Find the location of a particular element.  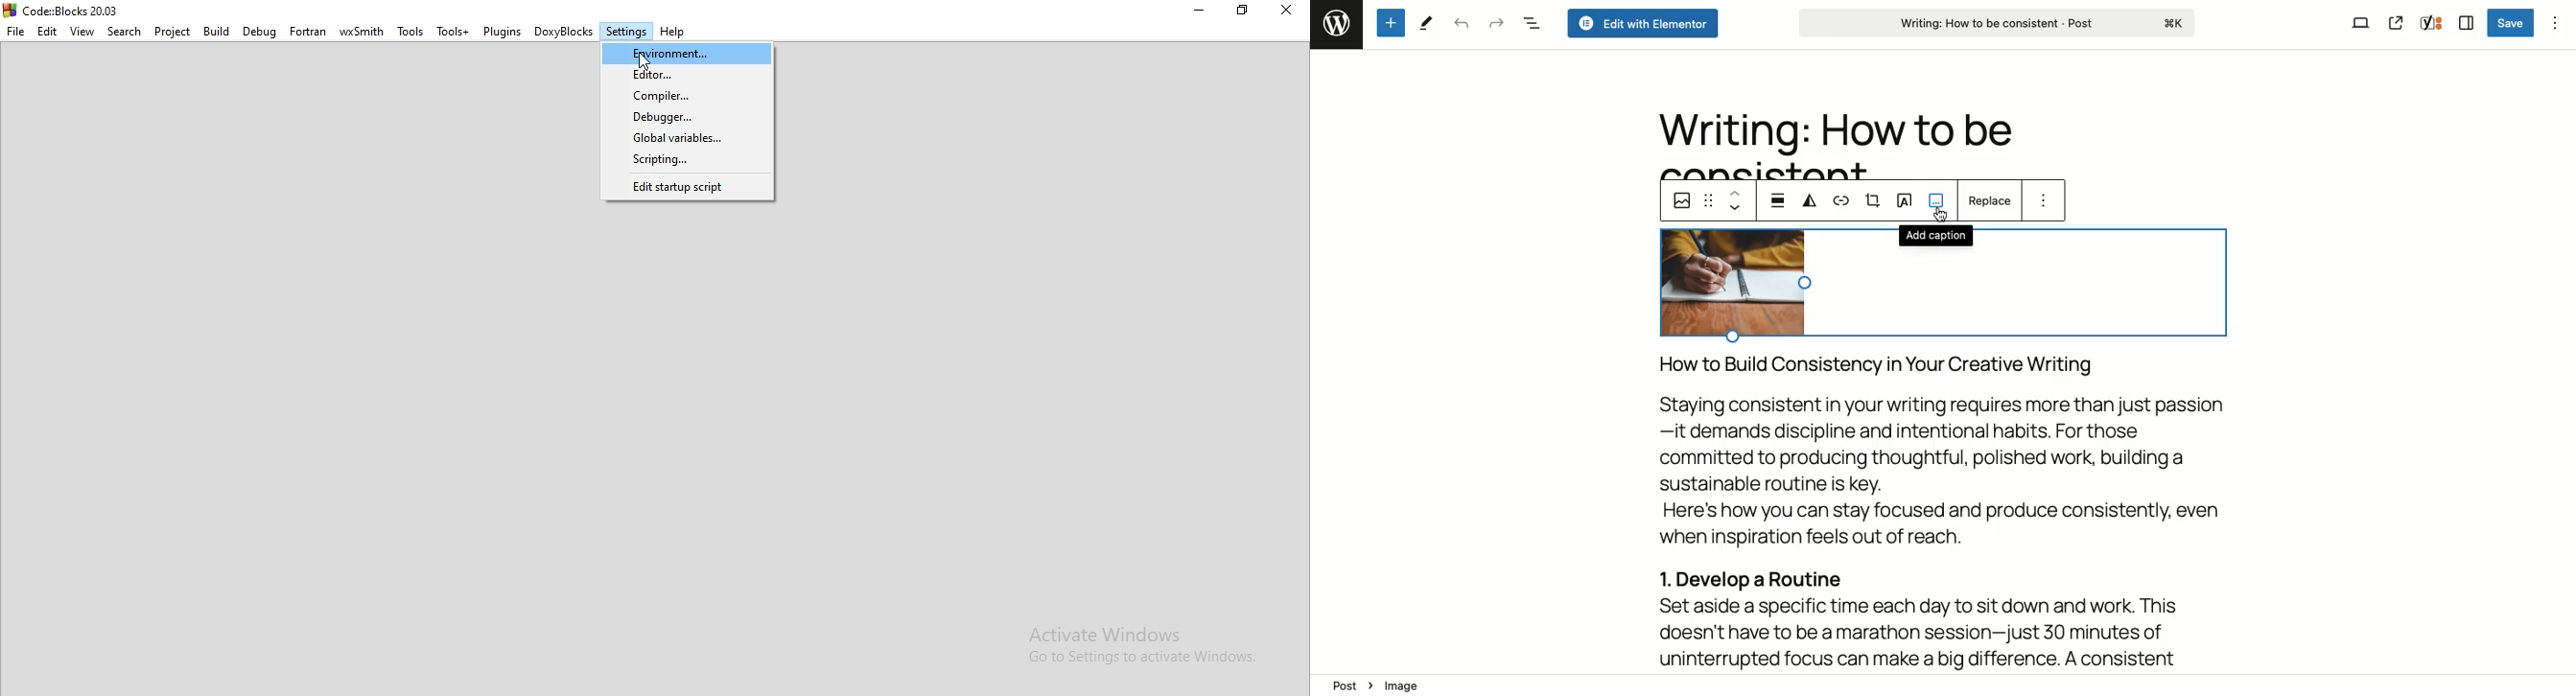

Save is located at coordinates (2512, 24).